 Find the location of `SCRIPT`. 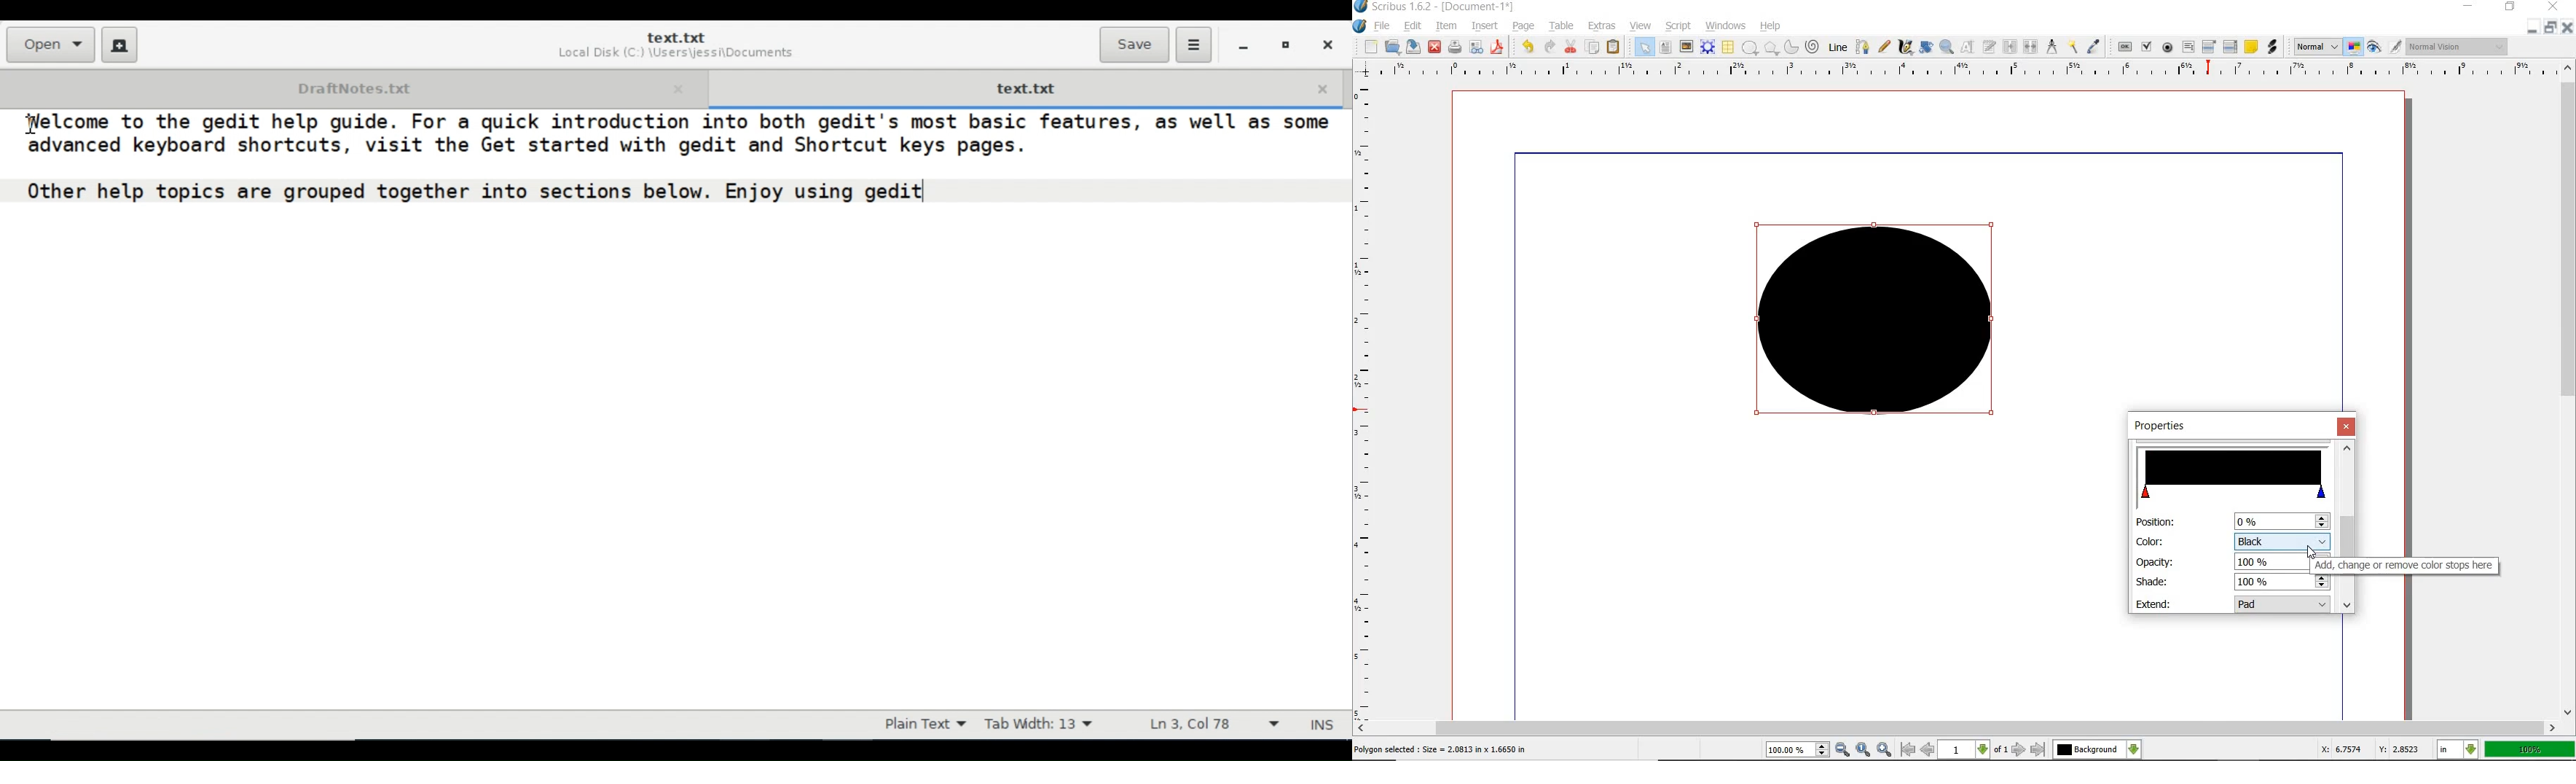

SCRIPT is located at coordinates (1676, 25).